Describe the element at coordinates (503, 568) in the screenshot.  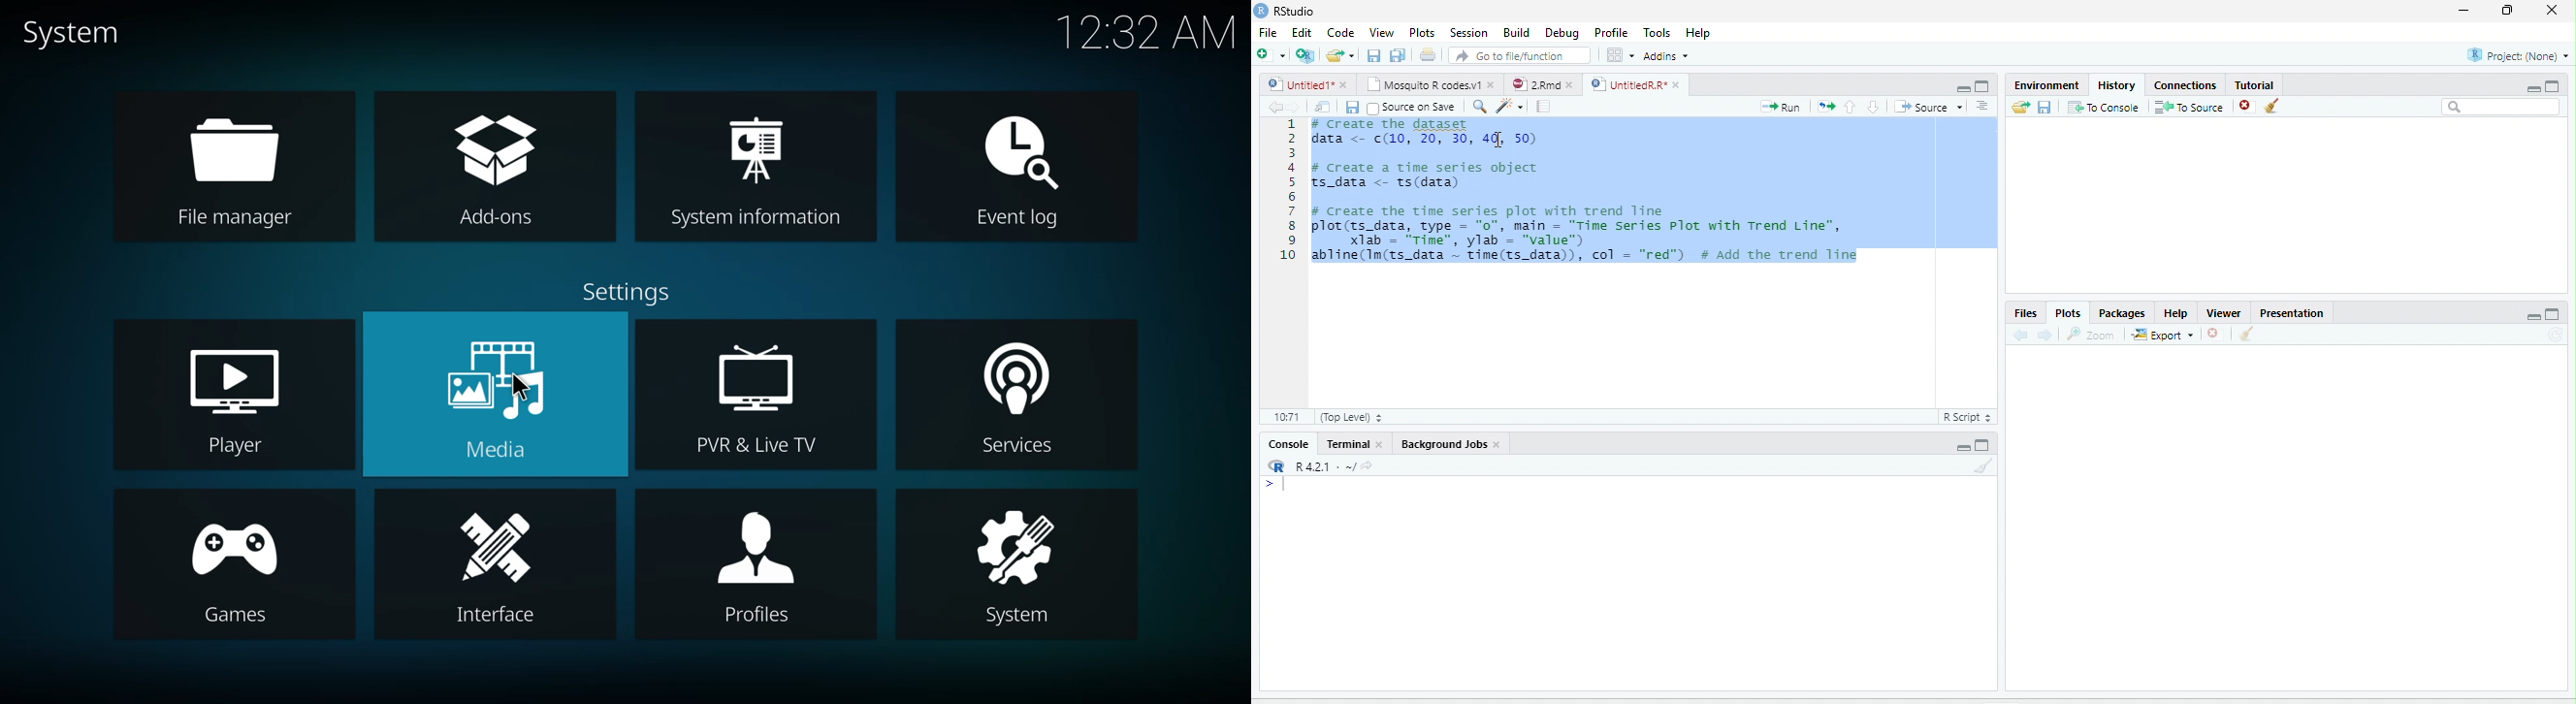
I see `interface` at that location.